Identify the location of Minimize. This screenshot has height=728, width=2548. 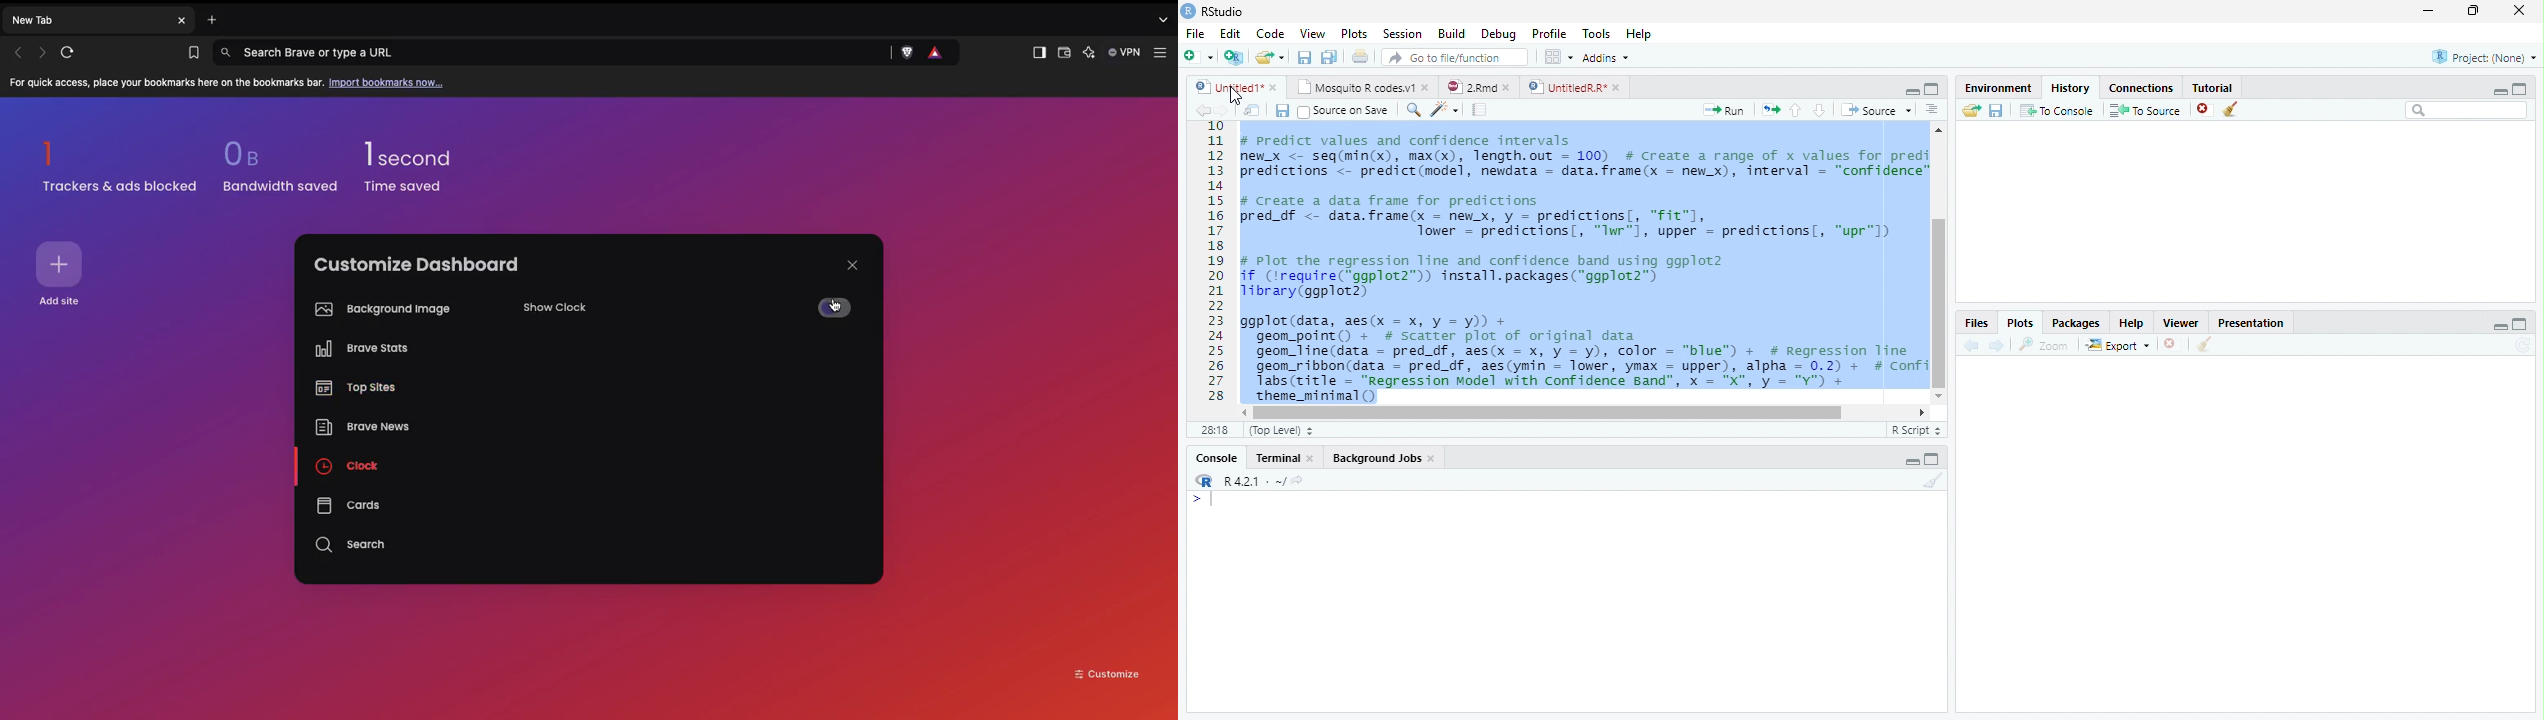
(2430, 10).